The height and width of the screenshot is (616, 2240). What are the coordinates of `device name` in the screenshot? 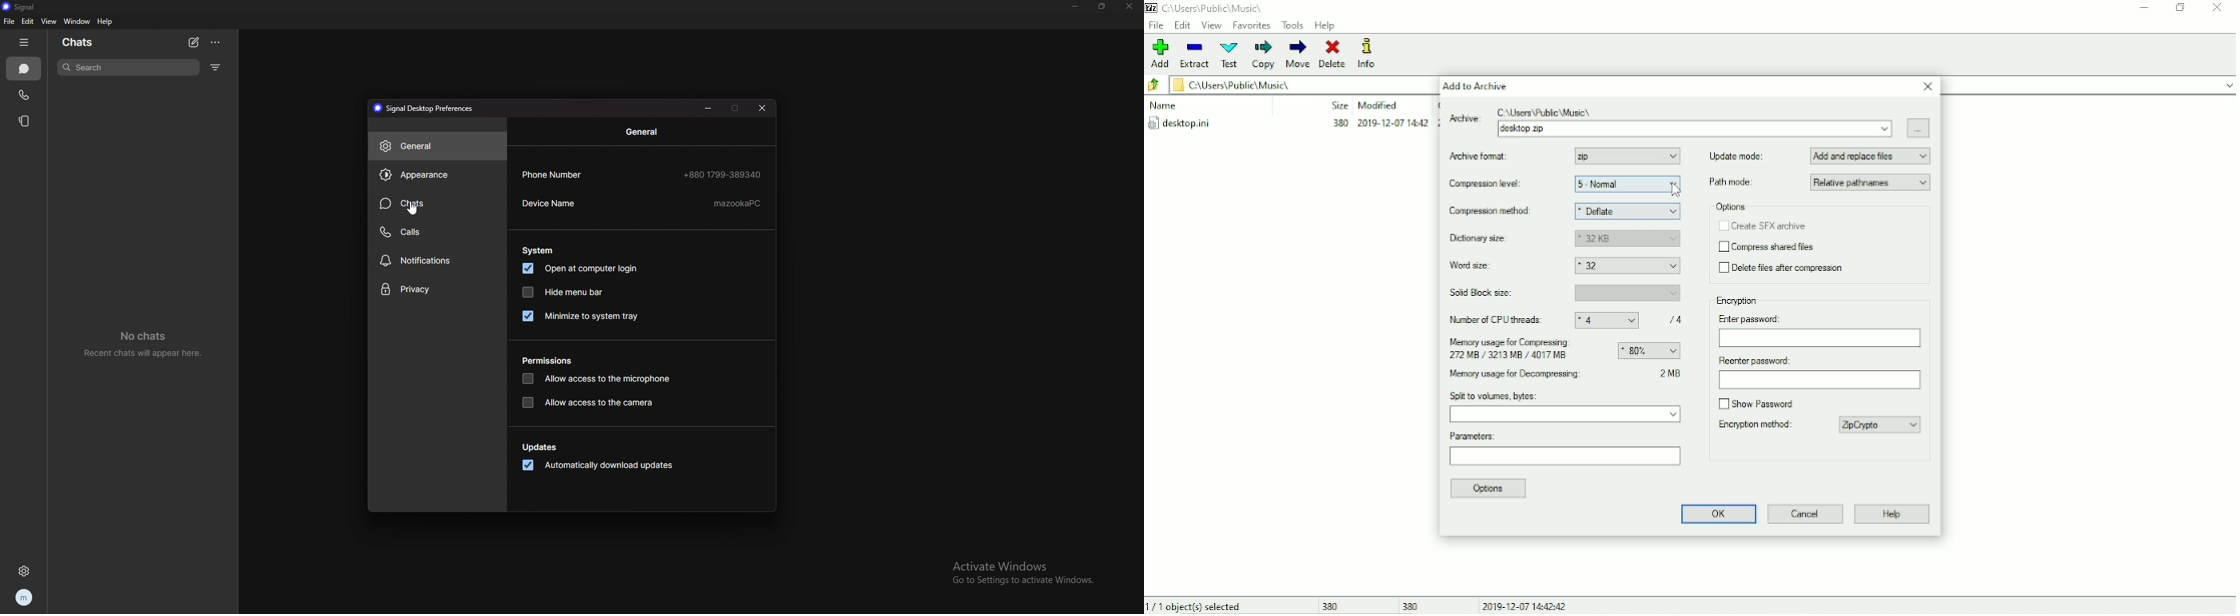 It's located at (554, 203).